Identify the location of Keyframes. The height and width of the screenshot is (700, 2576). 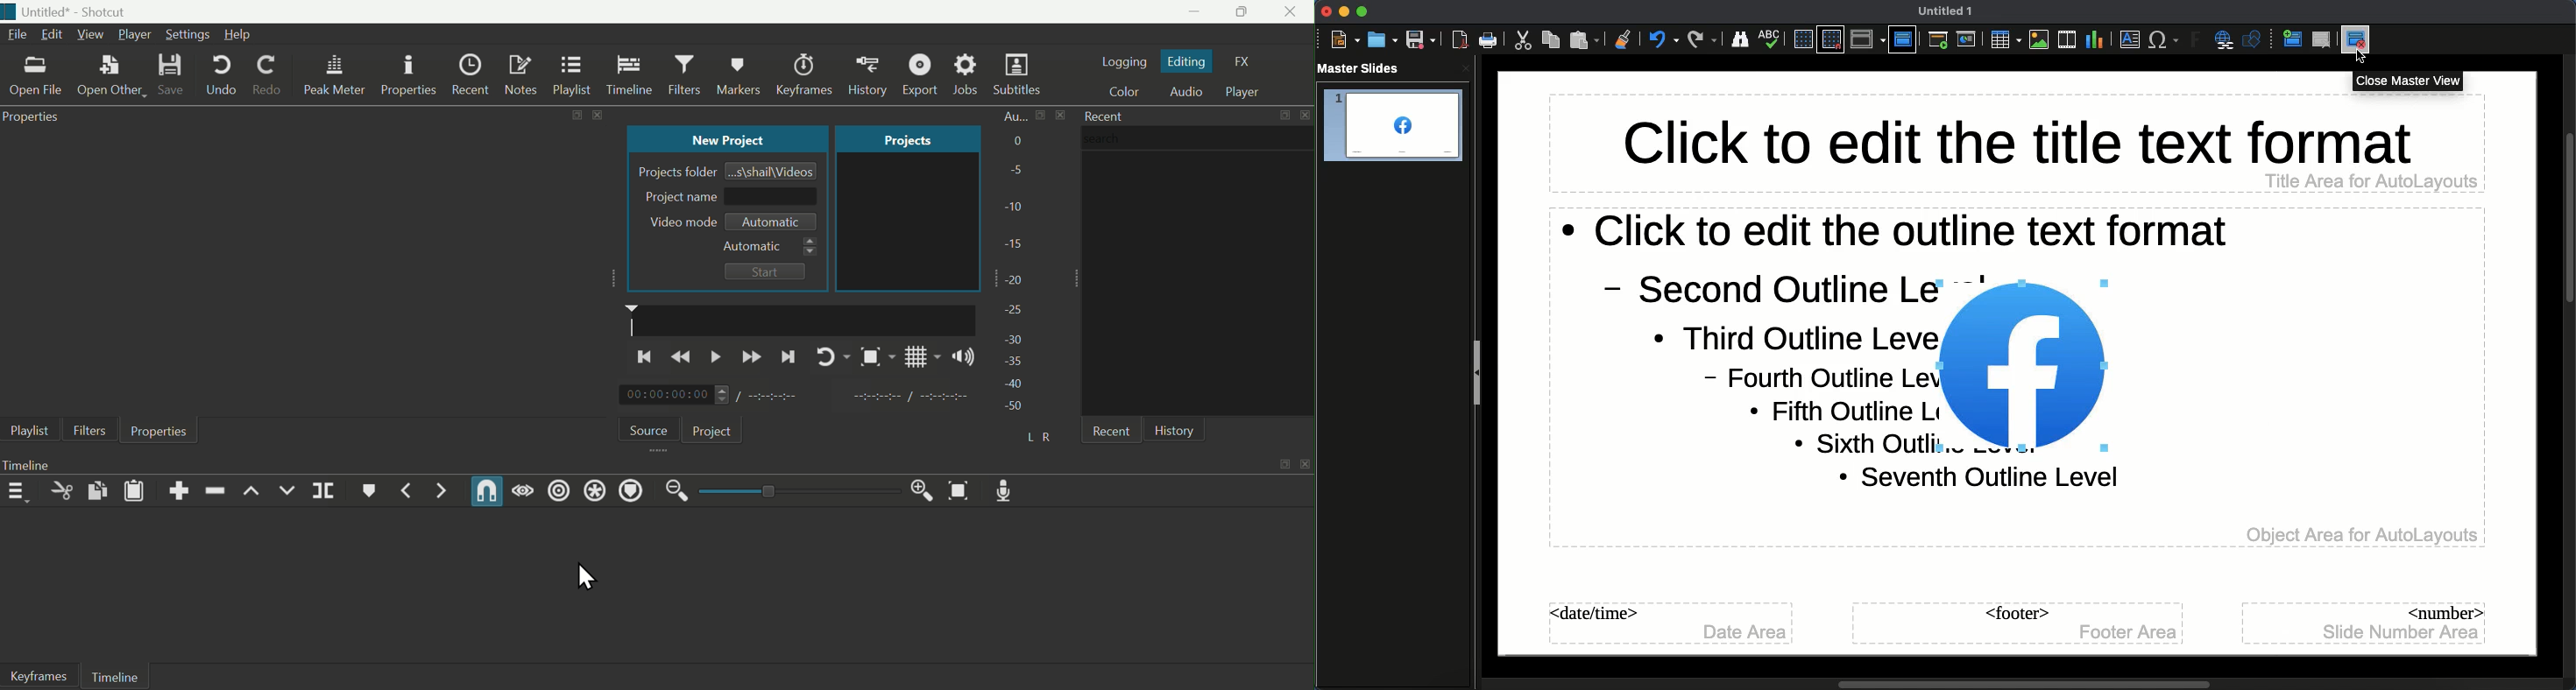
(867, 72).